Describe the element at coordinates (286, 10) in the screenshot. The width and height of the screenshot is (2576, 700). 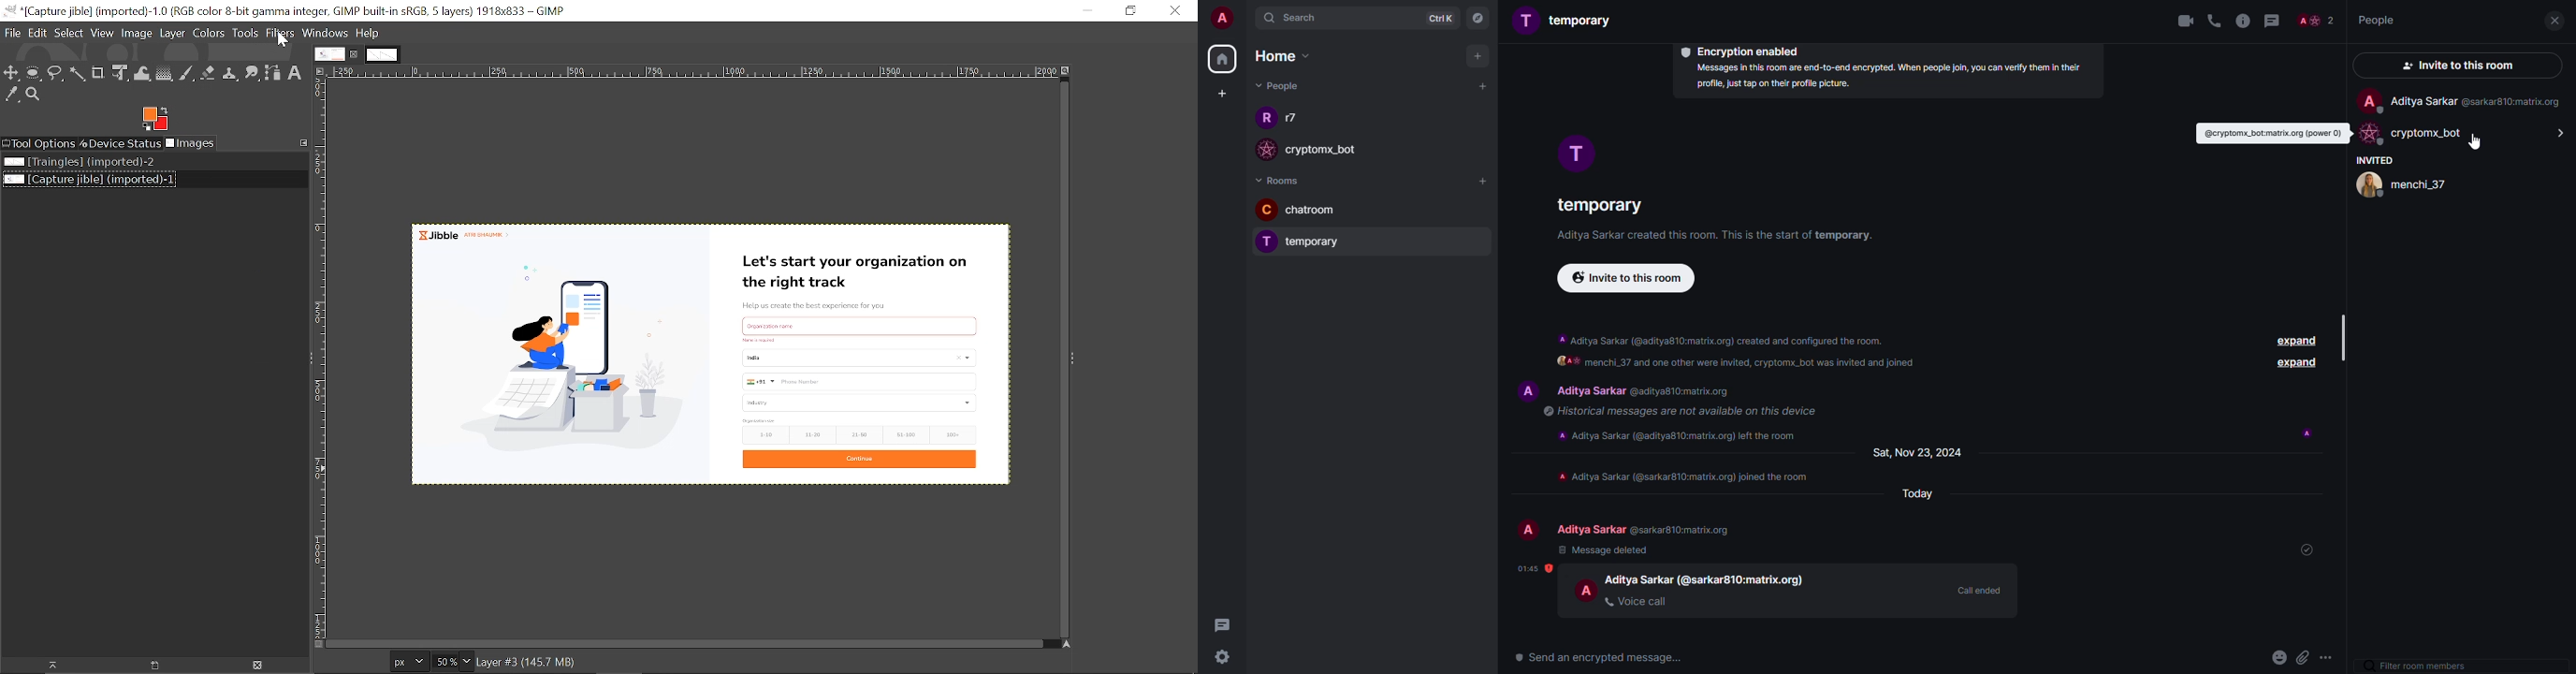
I see `Current window` at that location.